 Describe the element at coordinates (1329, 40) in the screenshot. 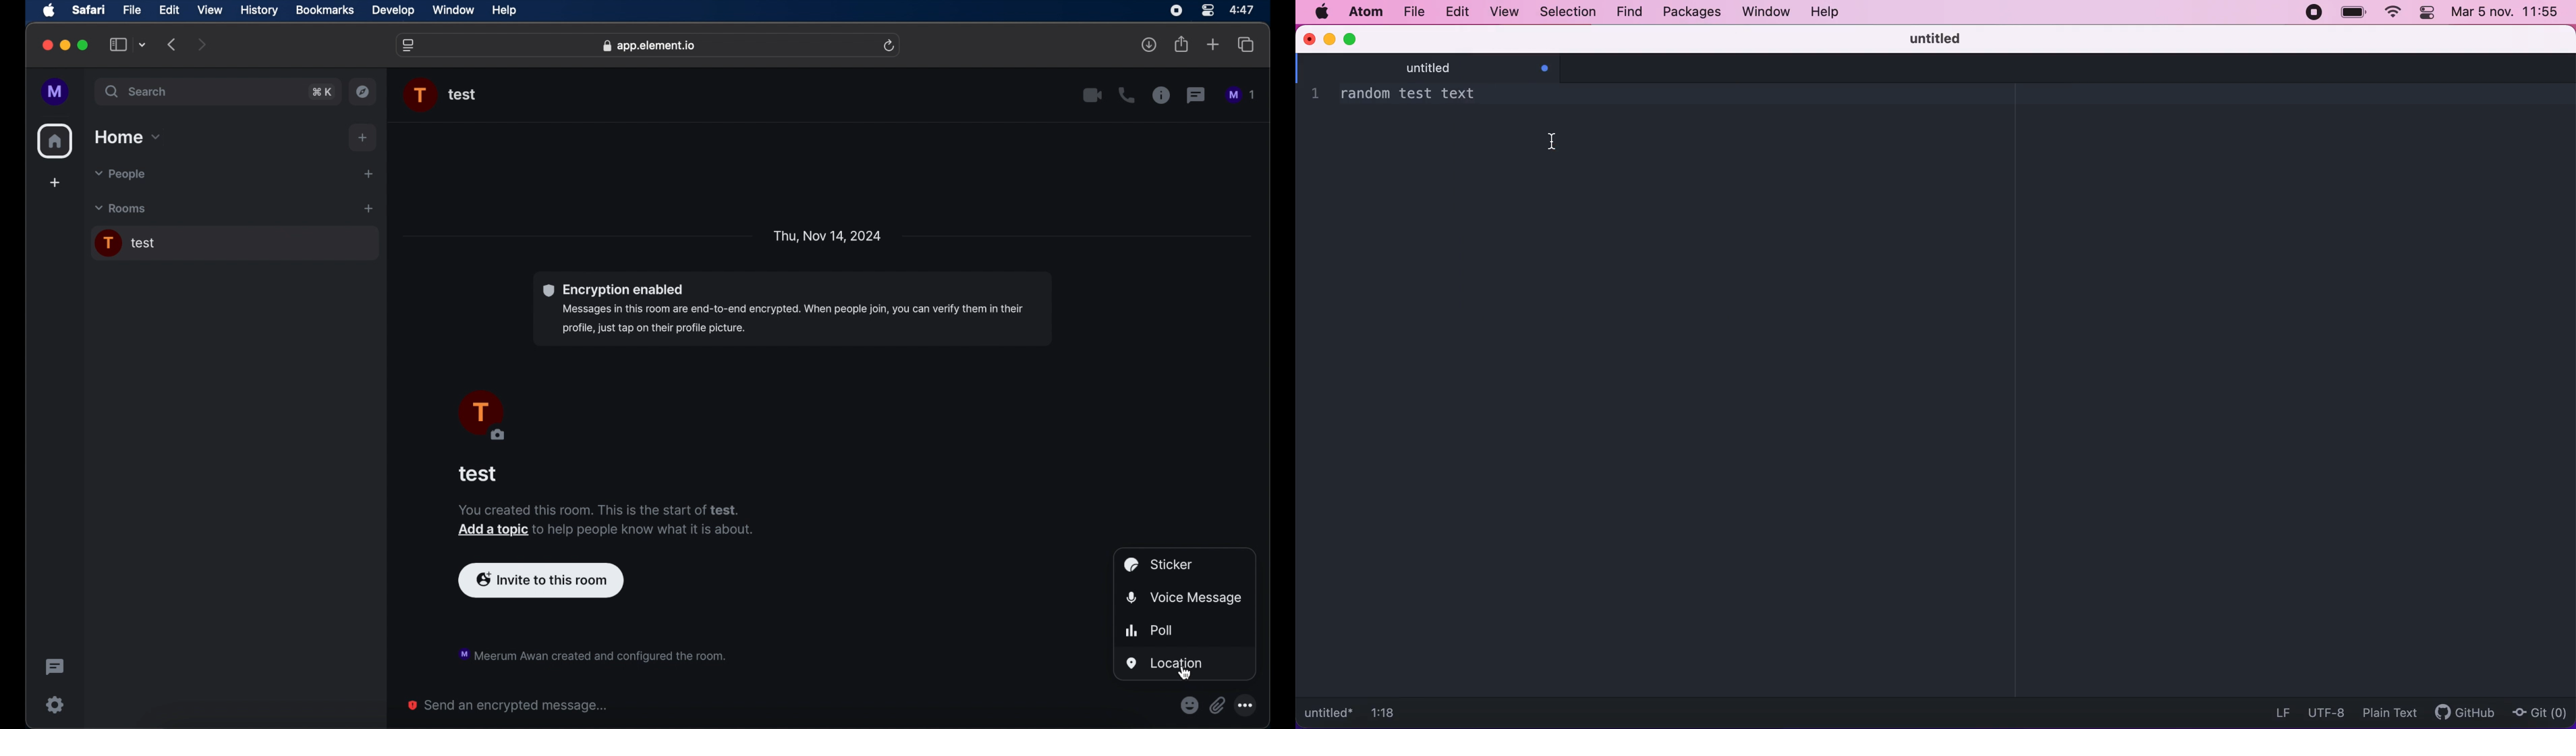

I see `minimize` at that location.